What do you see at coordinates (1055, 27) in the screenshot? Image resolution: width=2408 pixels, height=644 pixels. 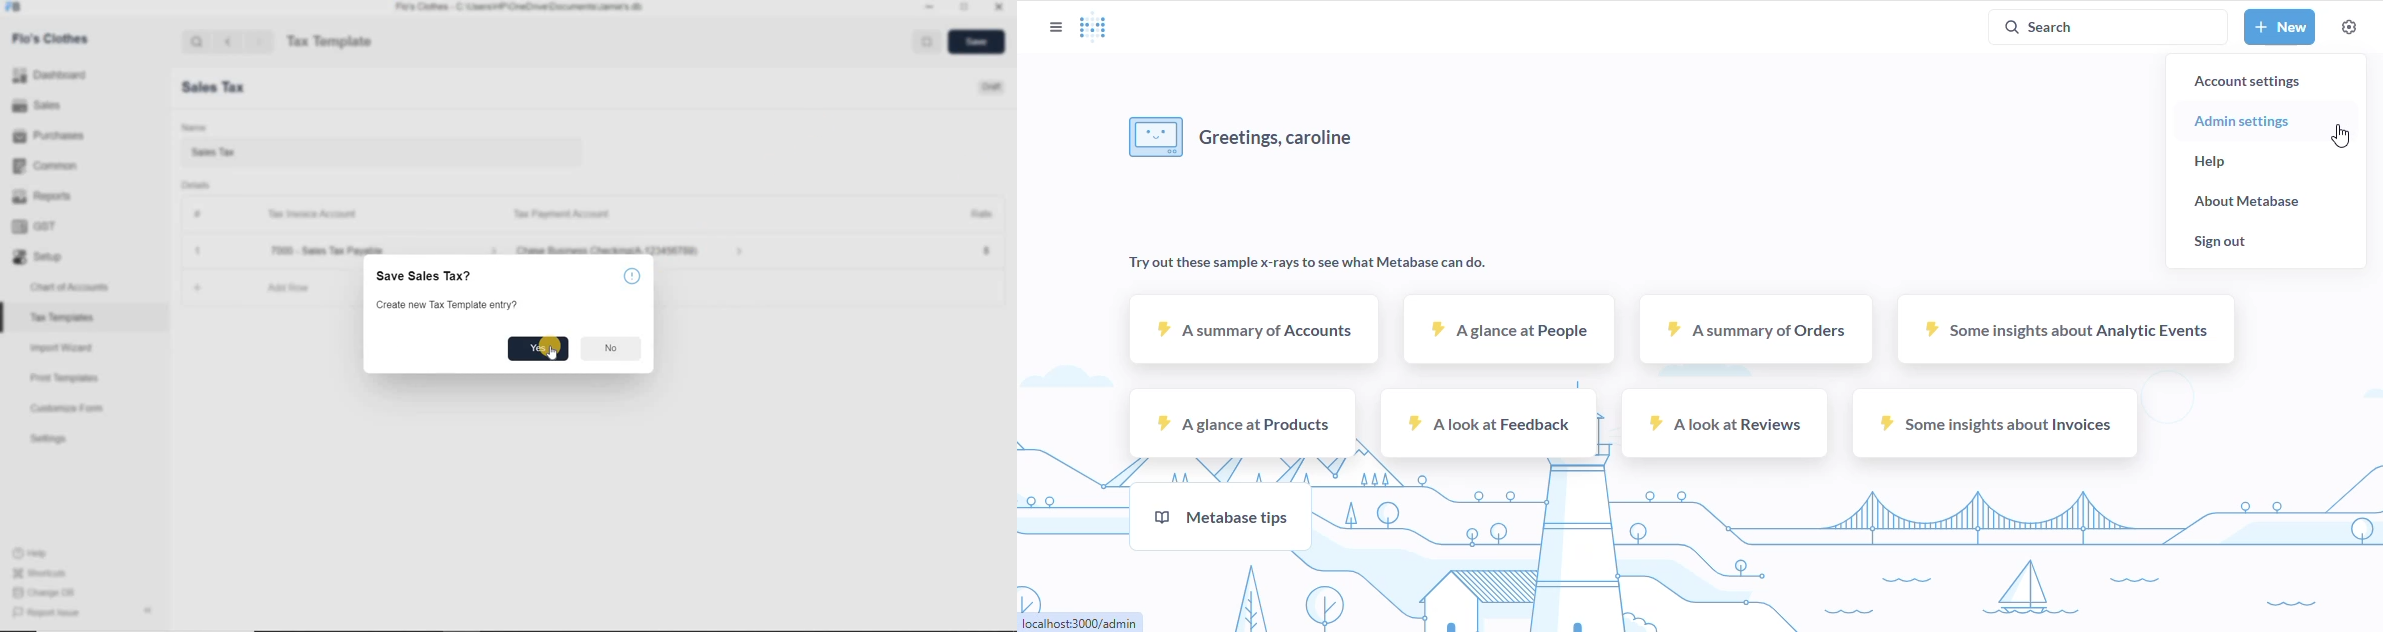 I see `open sidebar` at bounding box center [1055, 27].